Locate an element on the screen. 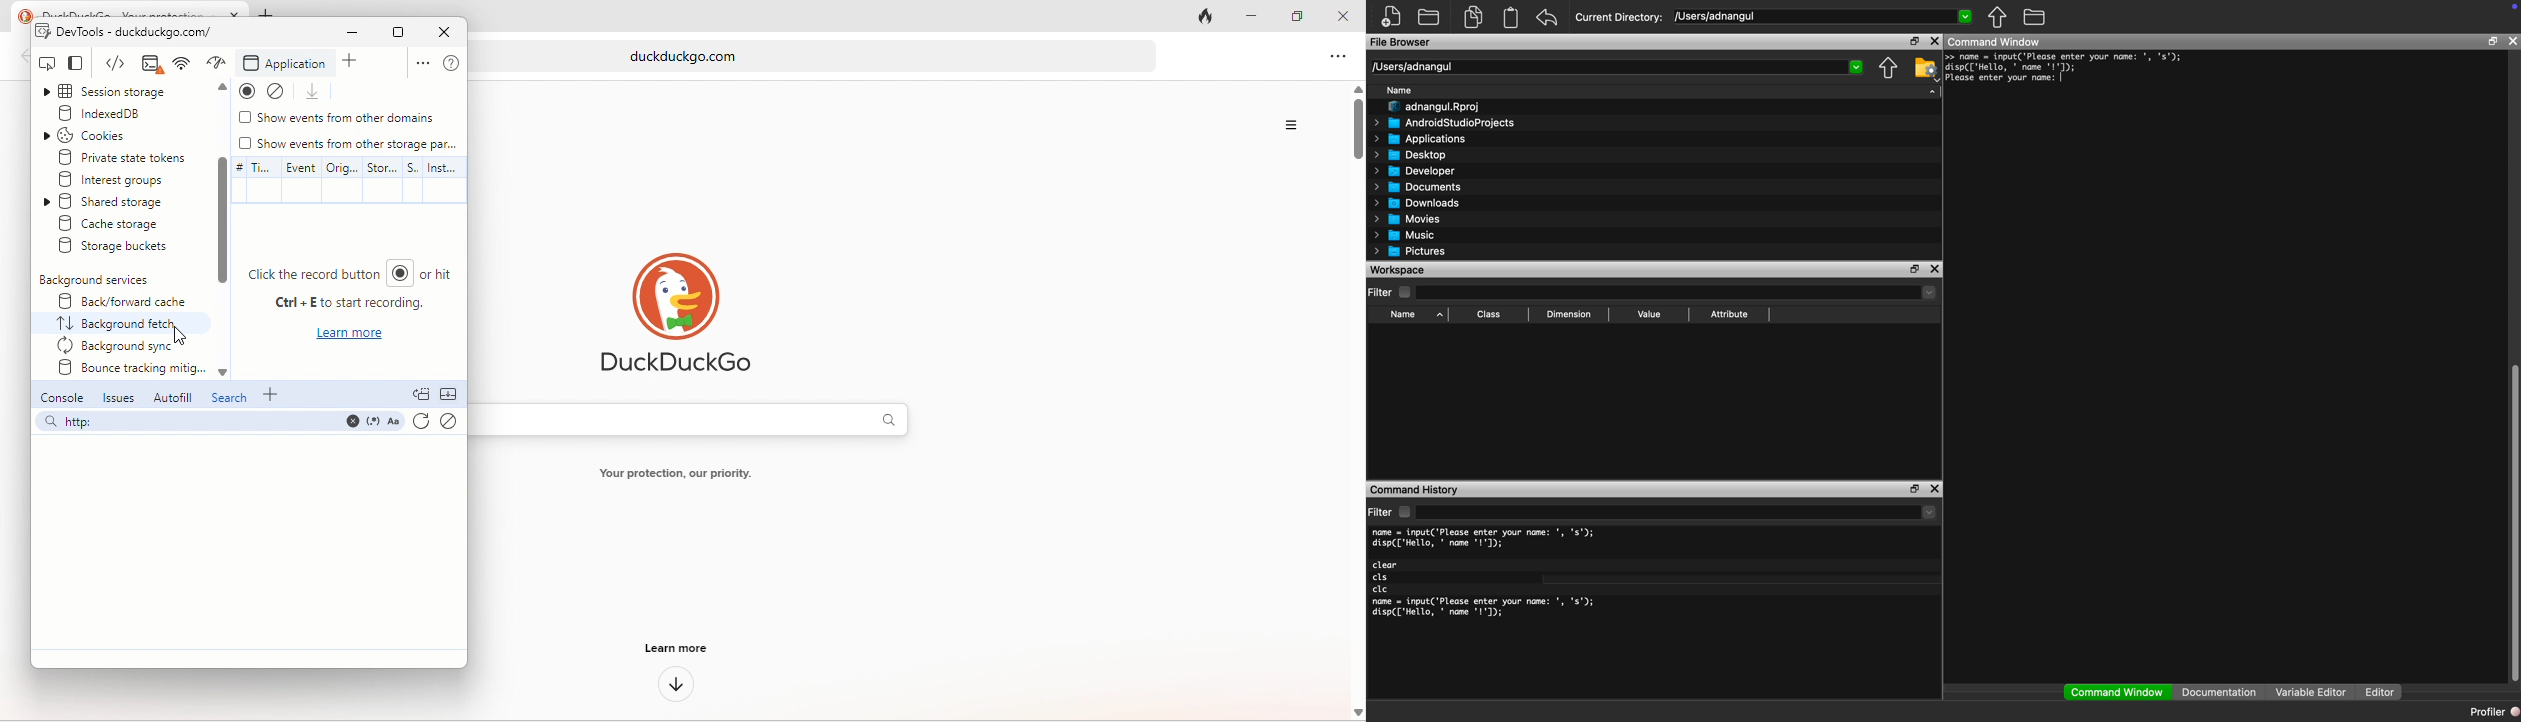 This screenshot has width=2548, height=728. Profiler is located at coordinates (2493, 711).